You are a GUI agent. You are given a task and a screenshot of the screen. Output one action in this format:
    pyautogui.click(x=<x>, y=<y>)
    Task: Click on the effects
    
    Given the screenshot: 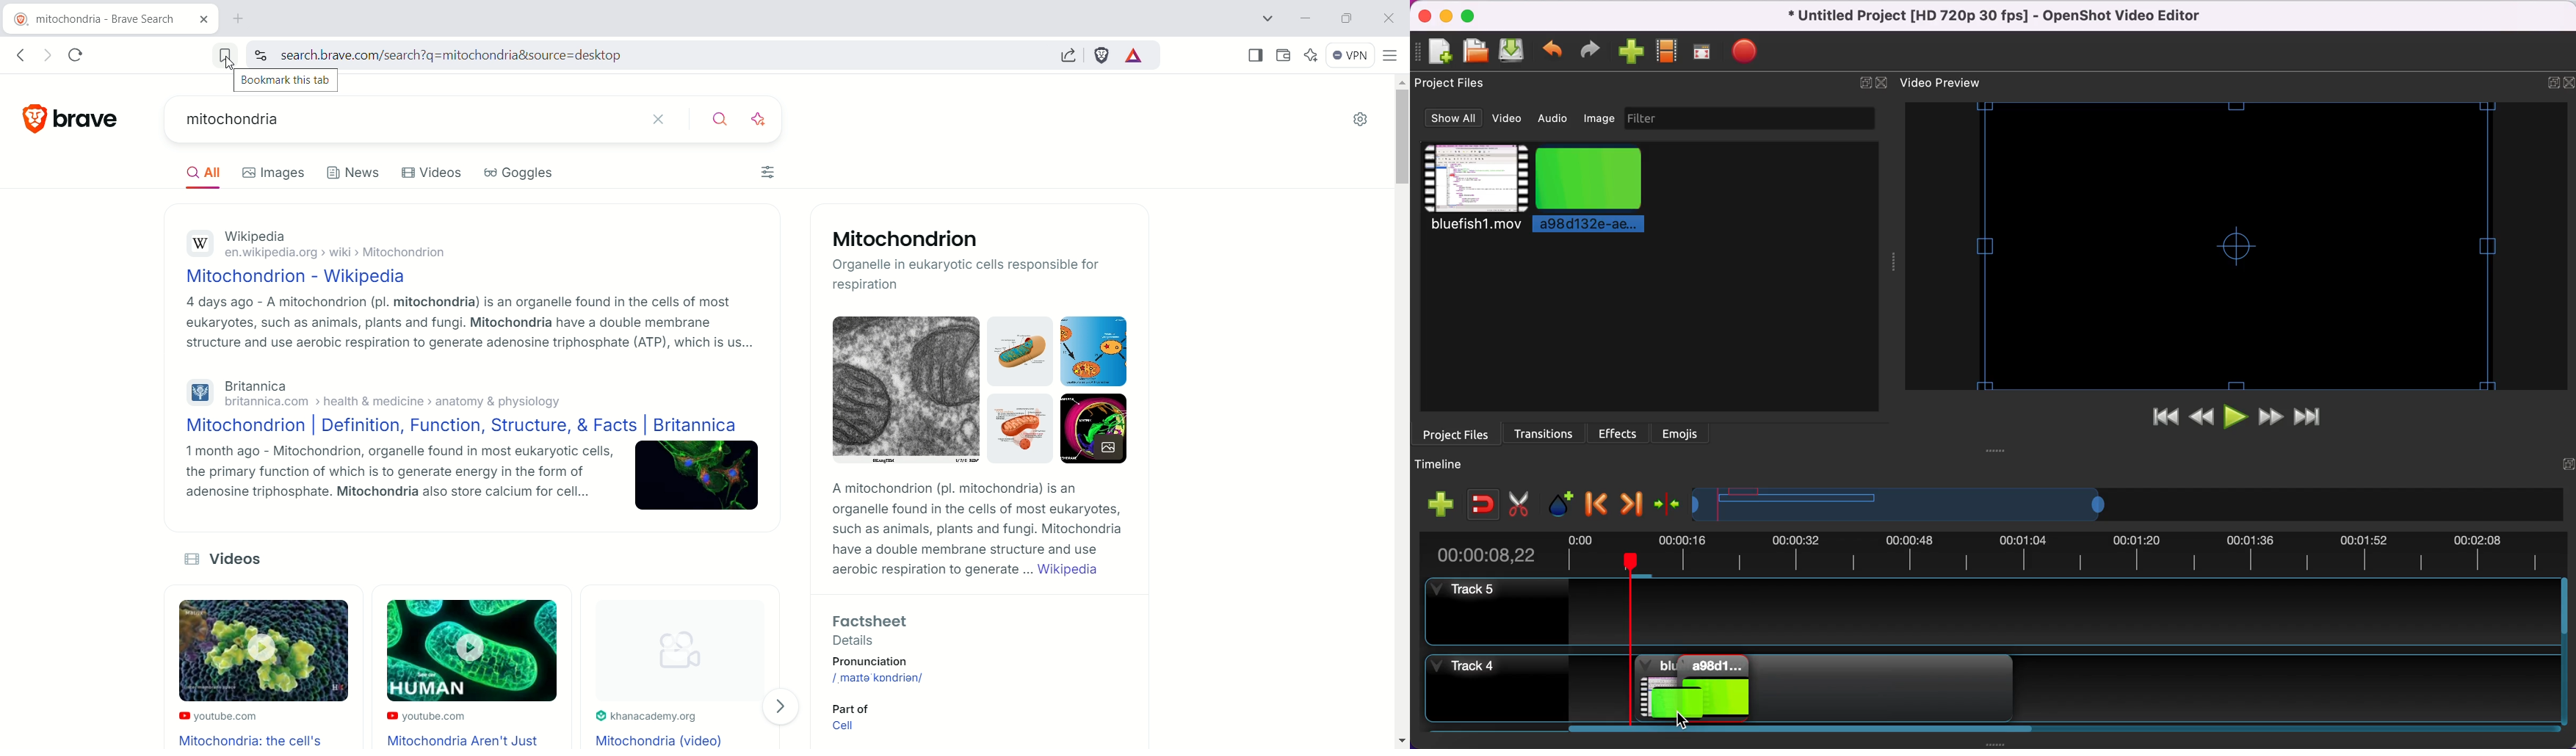 What is the action you would take?
    pyautogui.click(x=1618, y=433)
    